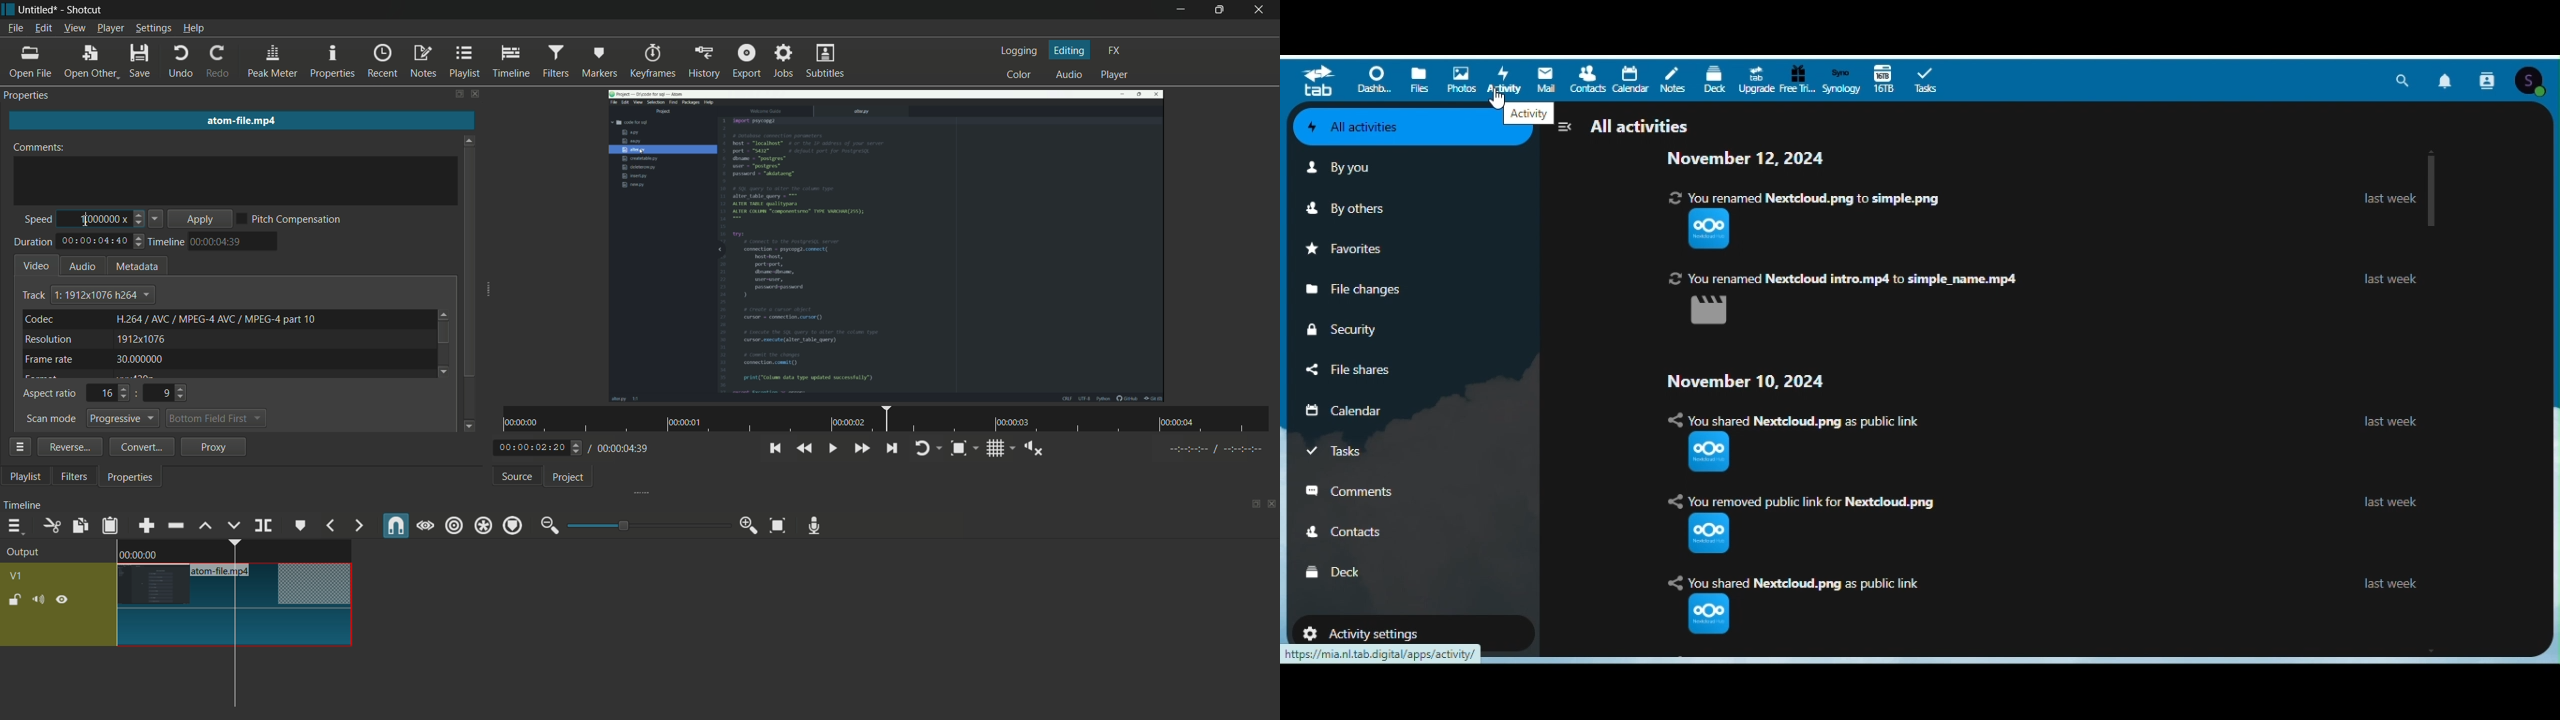 The height and width of the screenshot is (728, 2576). I want to click on Task, so click(1360, 455).